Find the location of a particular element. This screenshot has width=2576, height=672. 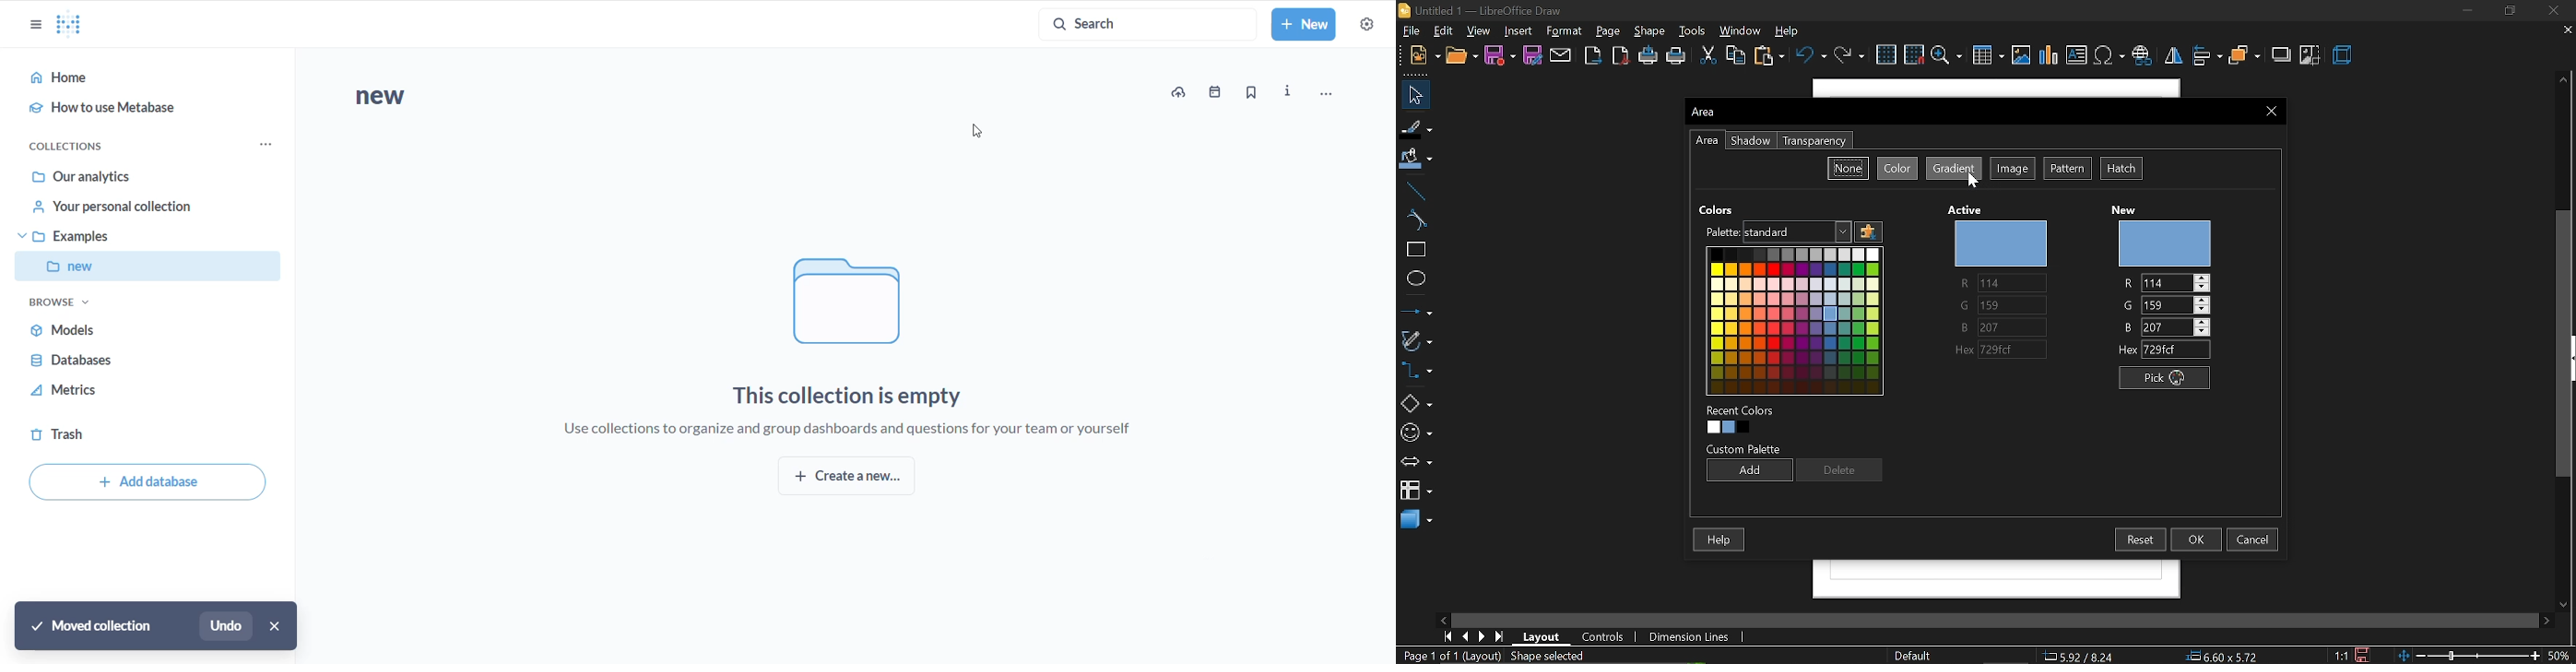

image is located at coordinates (2014, 170).